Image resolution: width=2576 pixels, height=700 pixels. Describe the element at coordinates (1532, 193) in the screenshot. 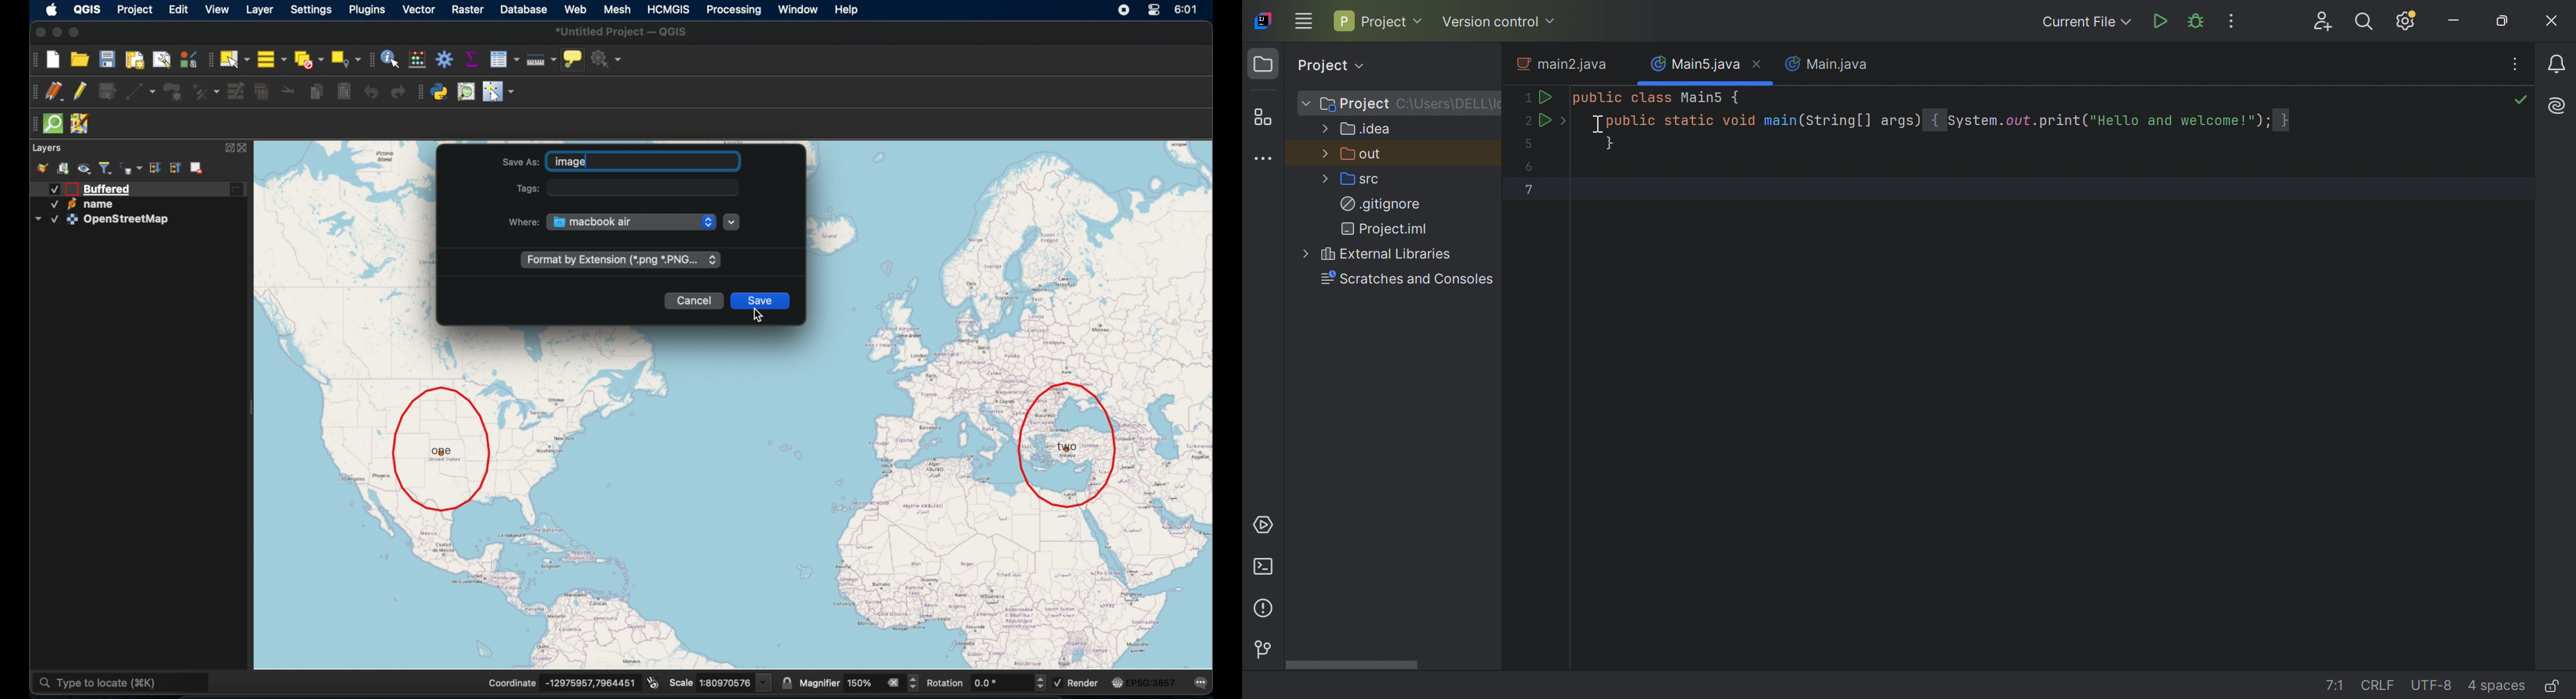

I see `7` at that location.